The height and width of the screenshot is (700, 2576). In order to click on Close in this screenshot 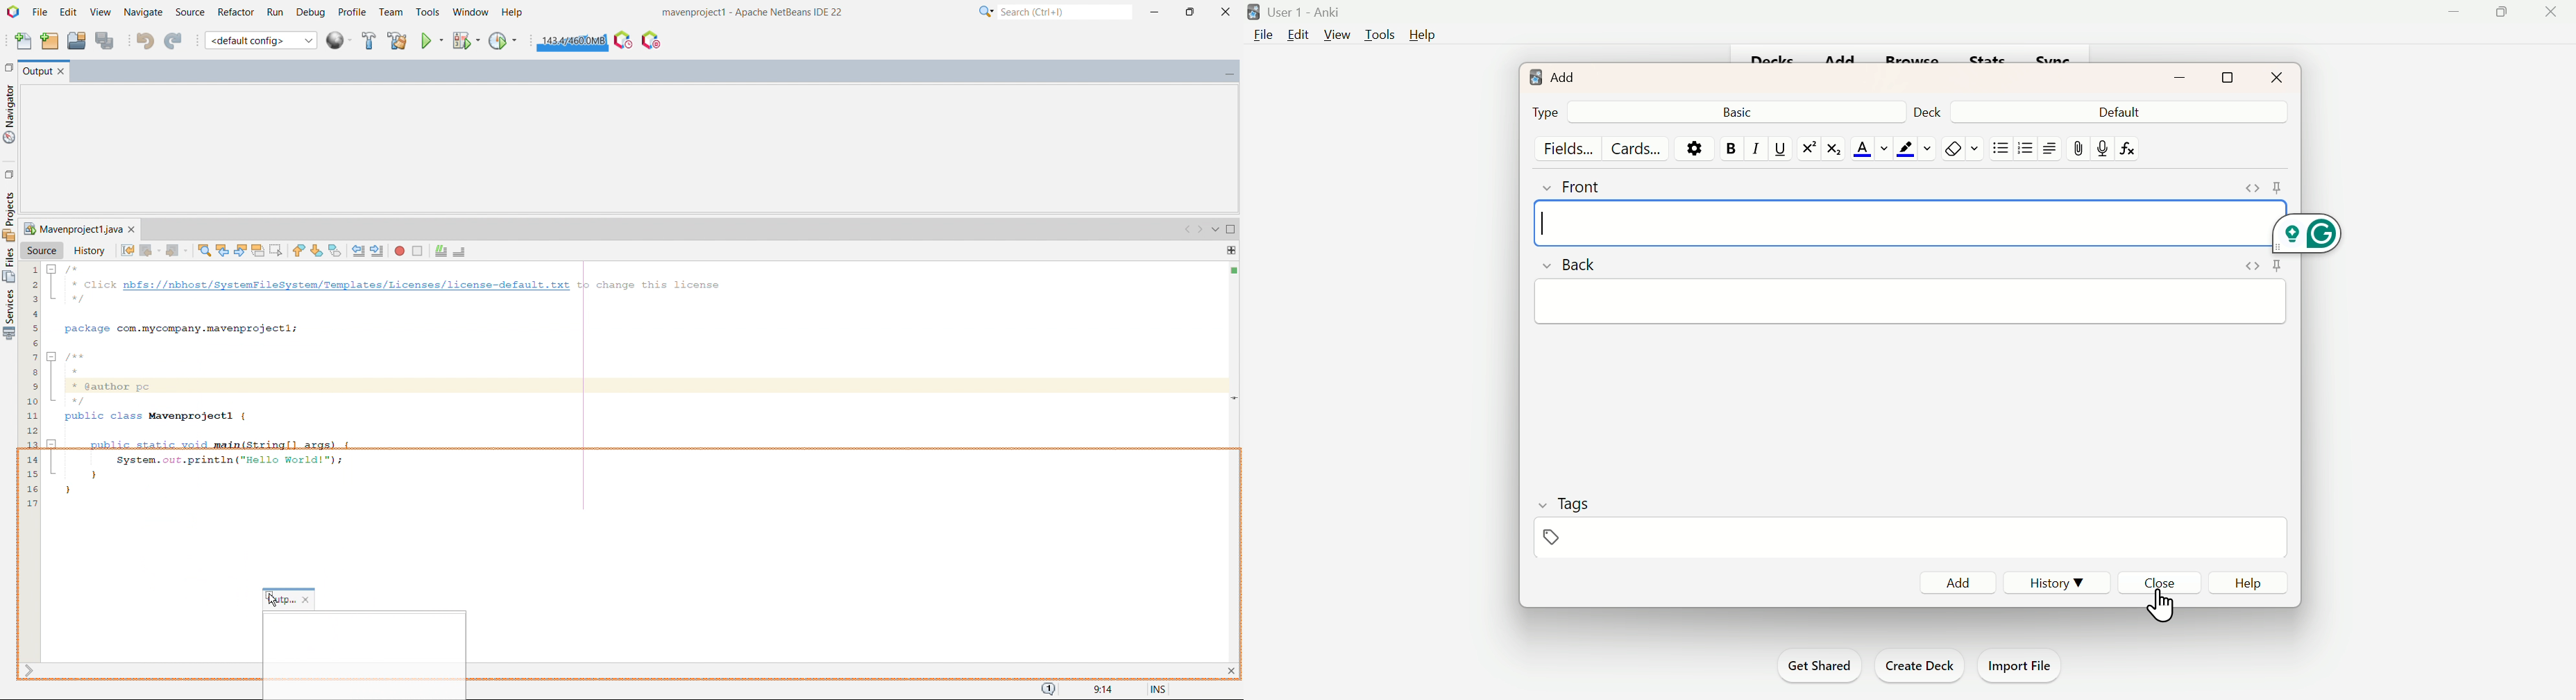, I will do `click(2164, 599)`.